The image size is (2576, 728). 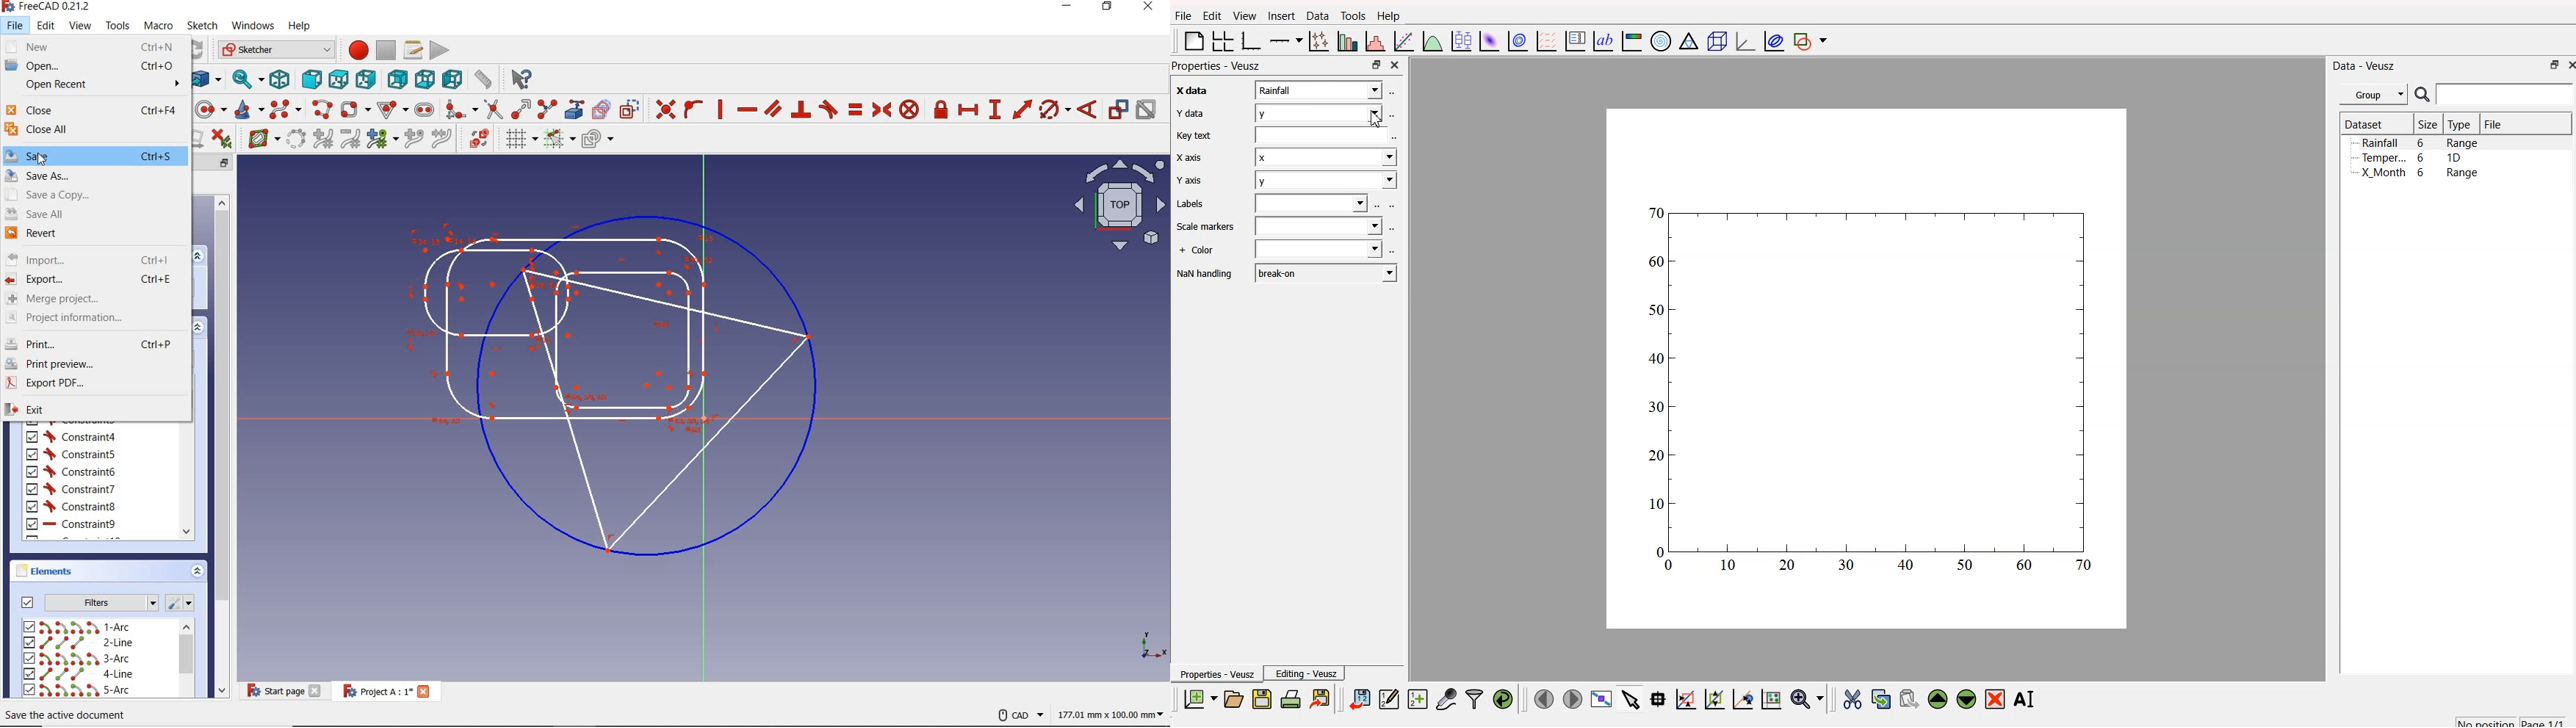 What do you see at coordinates (246, 109) in the screenshot?
I see `create conic` at bounding box center [246, 109].